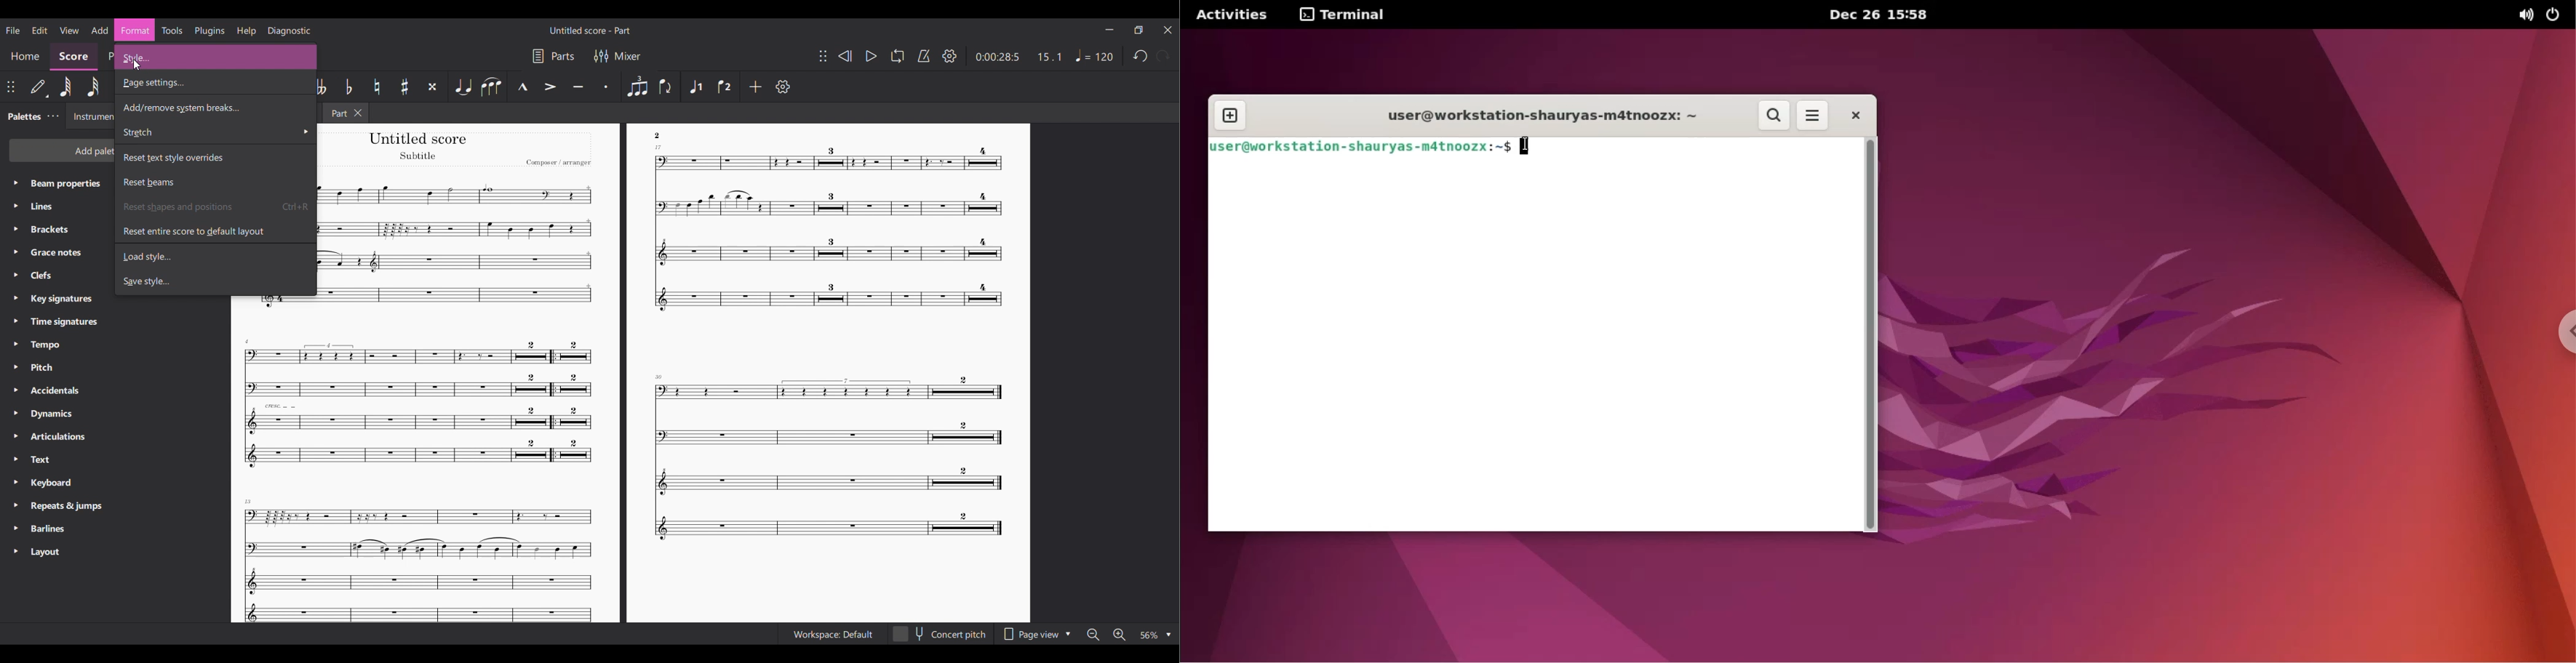 The image size is (2576, 672). What do you see at coordinates (55, 276) in the screenshot?
I see `Clefs` at bounding box center [55, 276].